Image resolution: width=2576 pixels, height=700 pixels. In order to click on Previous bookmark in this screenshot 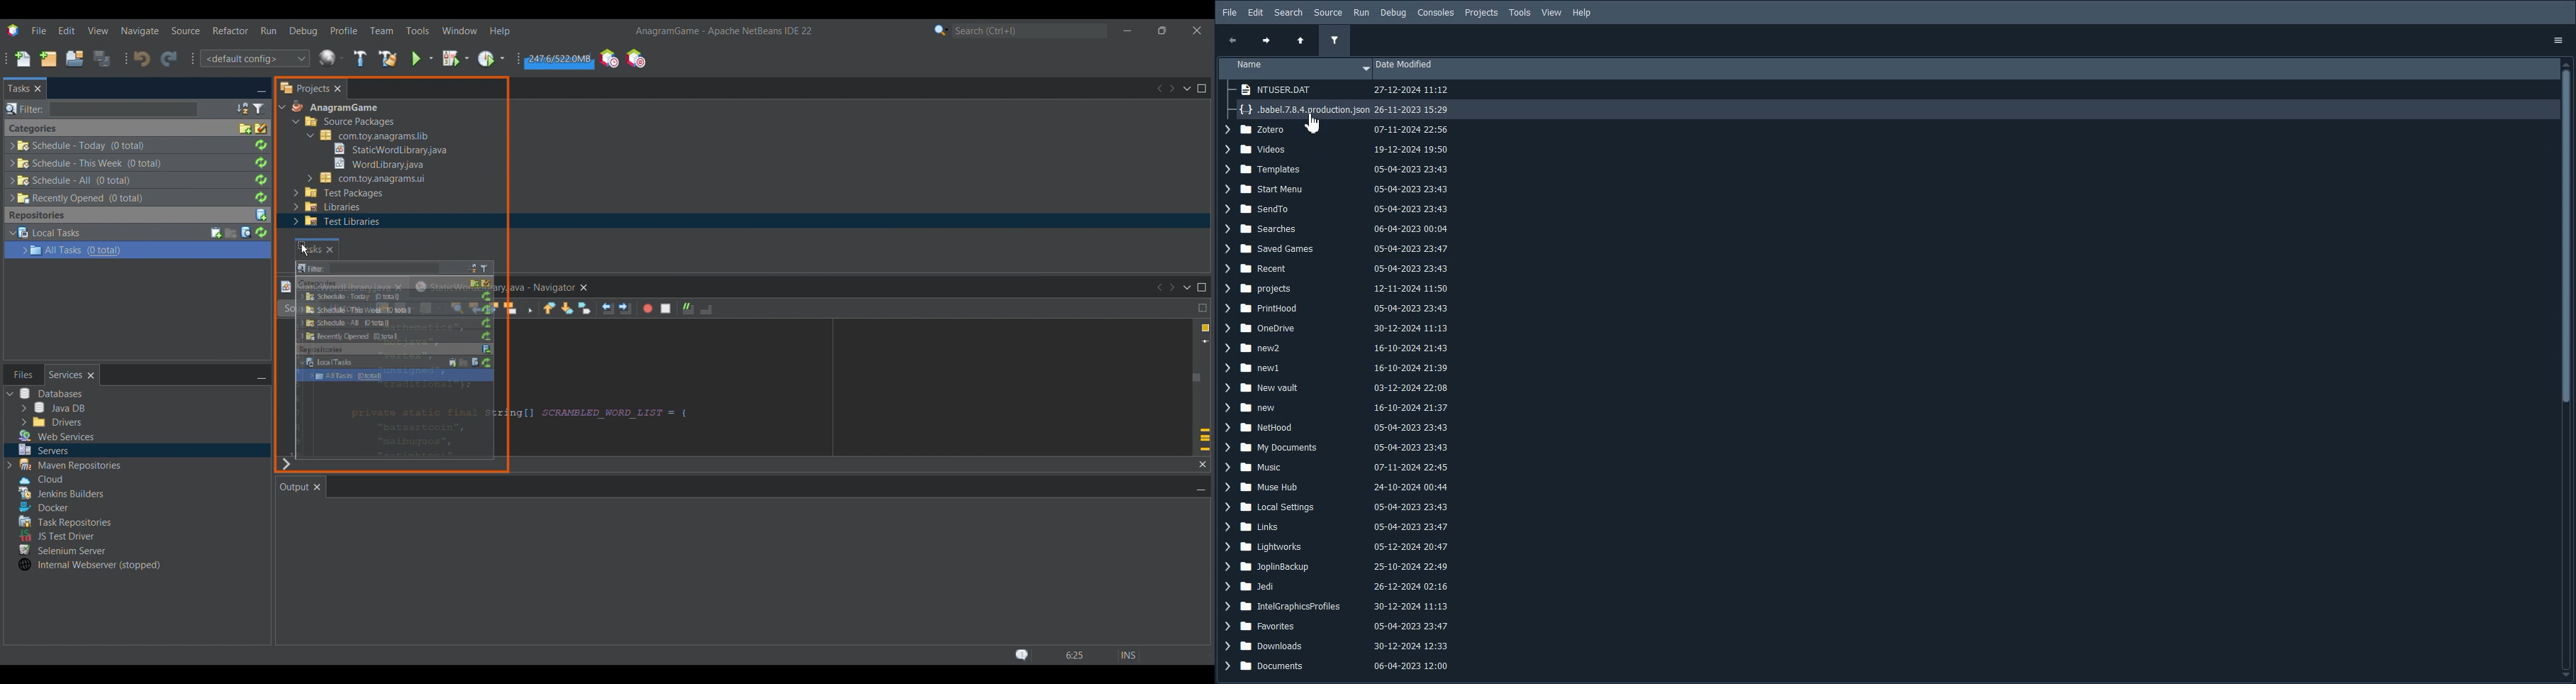, I will do `click(549, 308)`.